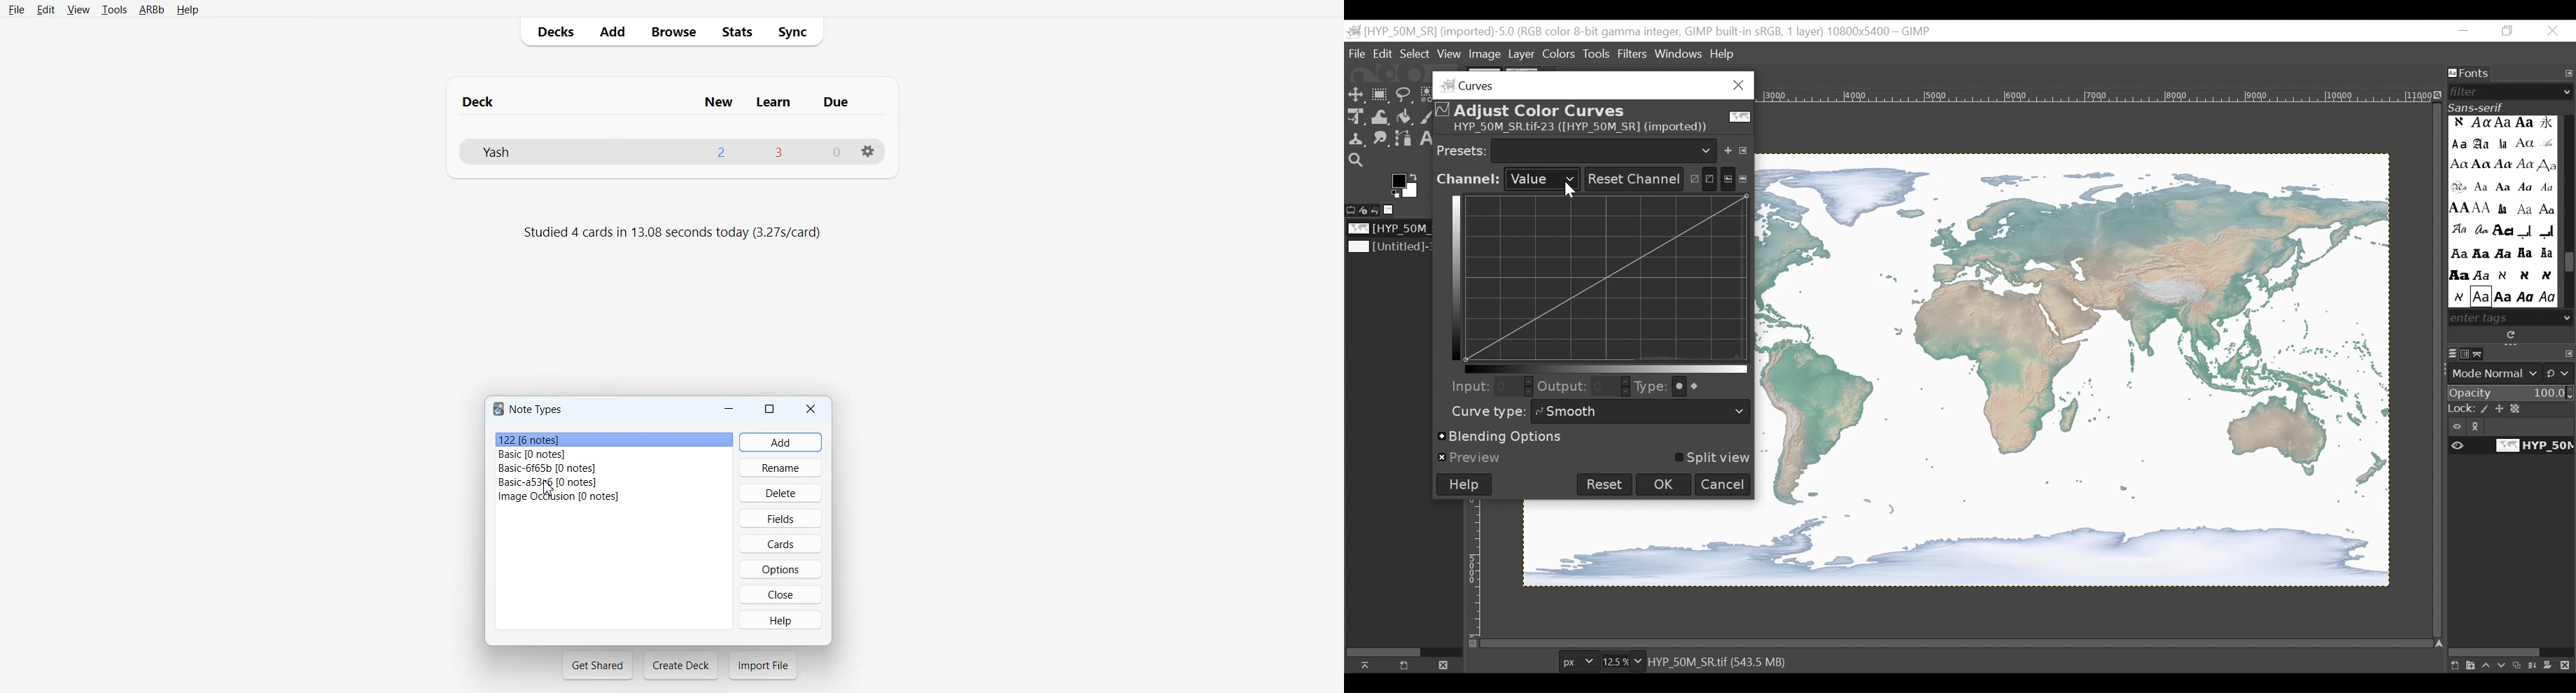  I want to click on ARBb, so click(150, 10).